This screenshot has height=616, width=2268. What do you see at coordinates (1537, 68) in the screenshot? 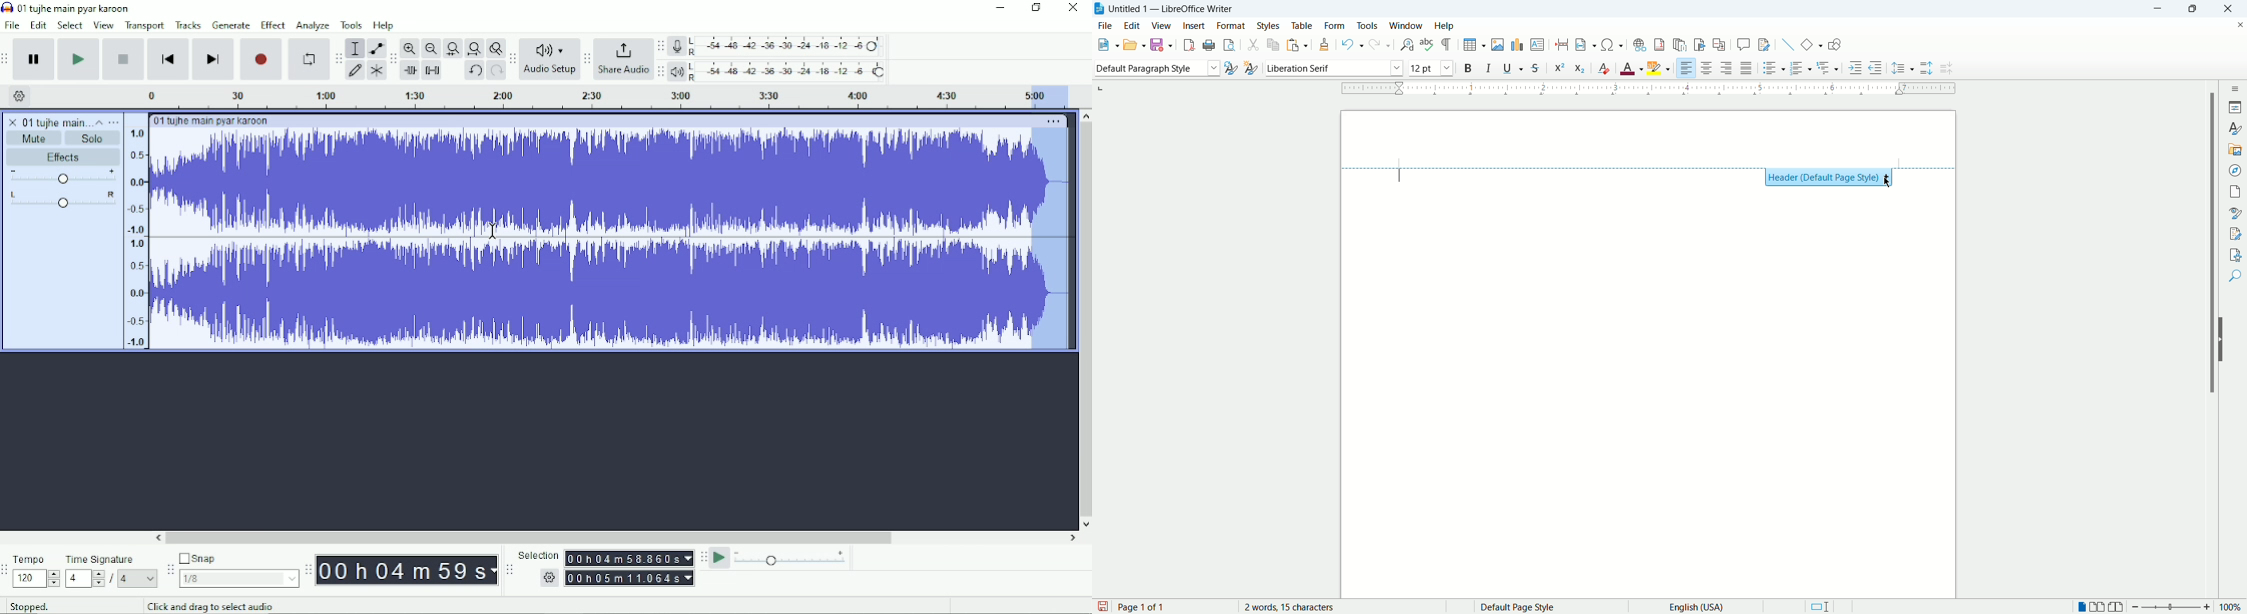
I see `strikethrough` at bounding box center [1537, 68].